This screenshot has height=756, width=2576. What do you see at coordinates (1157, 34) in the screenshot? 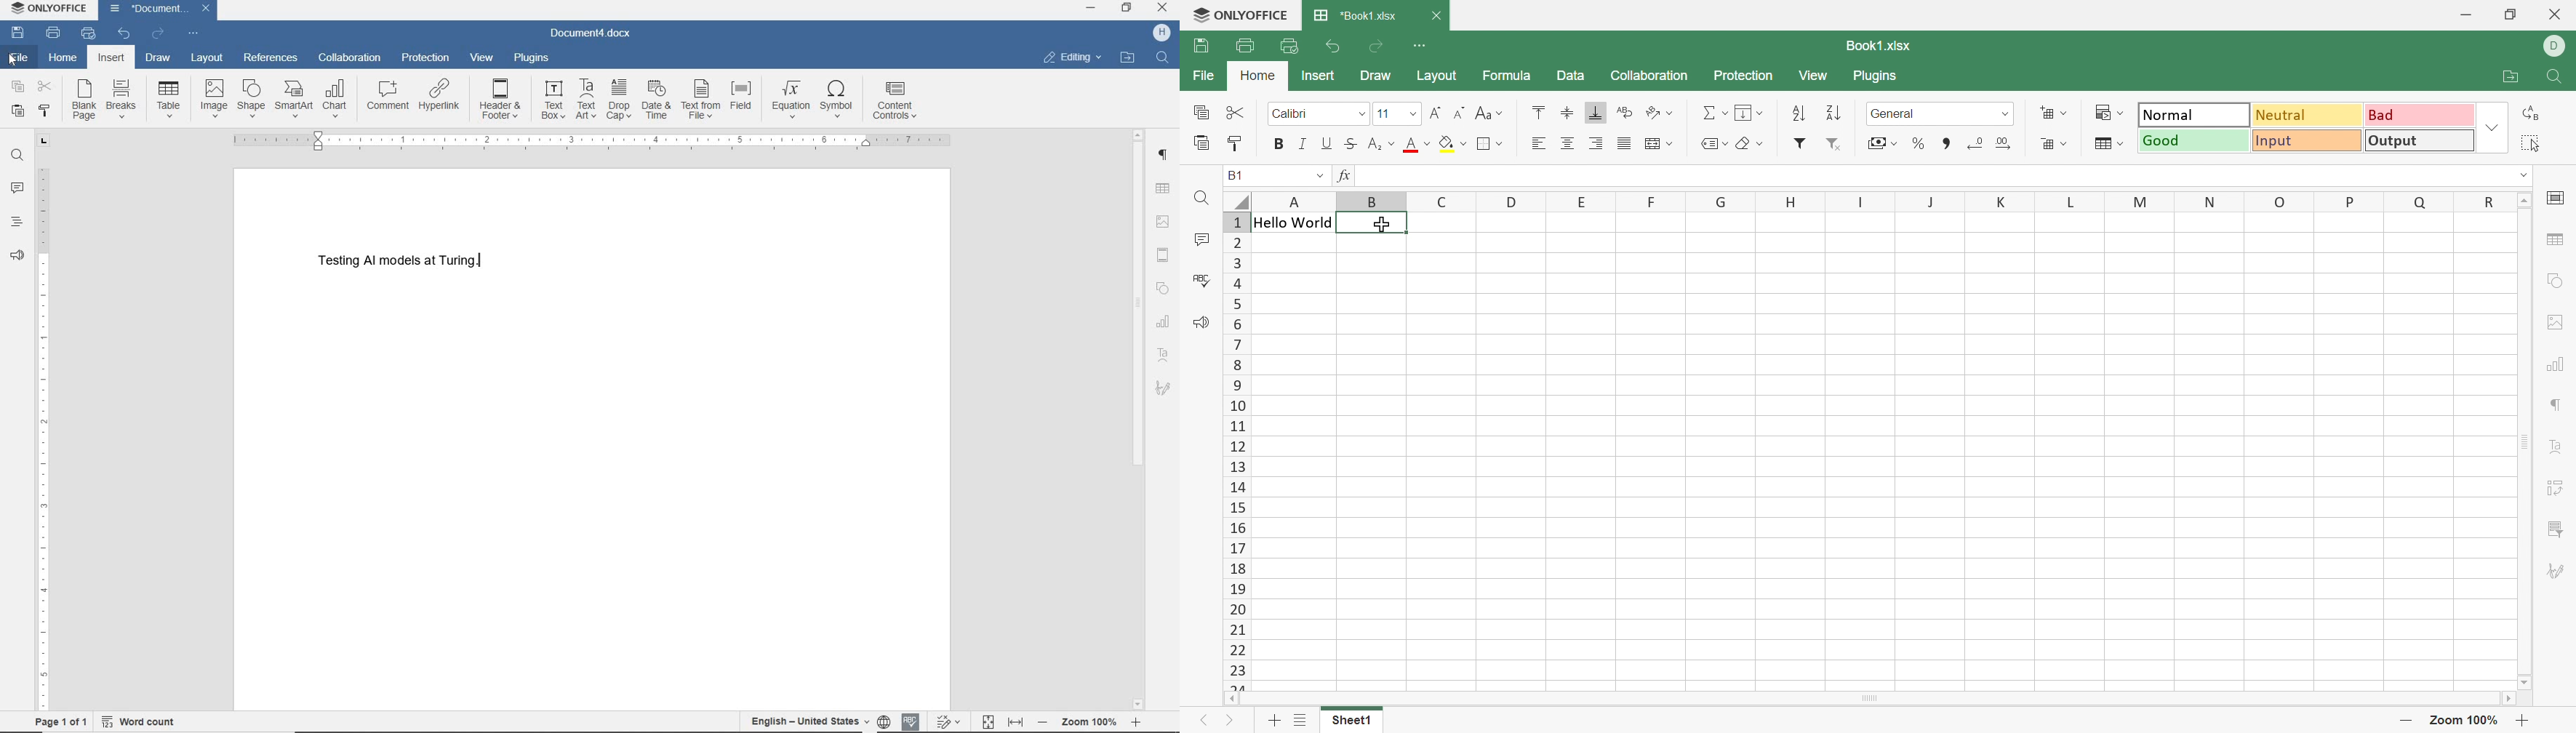
I see `H` at bounding box center [1157, 34].